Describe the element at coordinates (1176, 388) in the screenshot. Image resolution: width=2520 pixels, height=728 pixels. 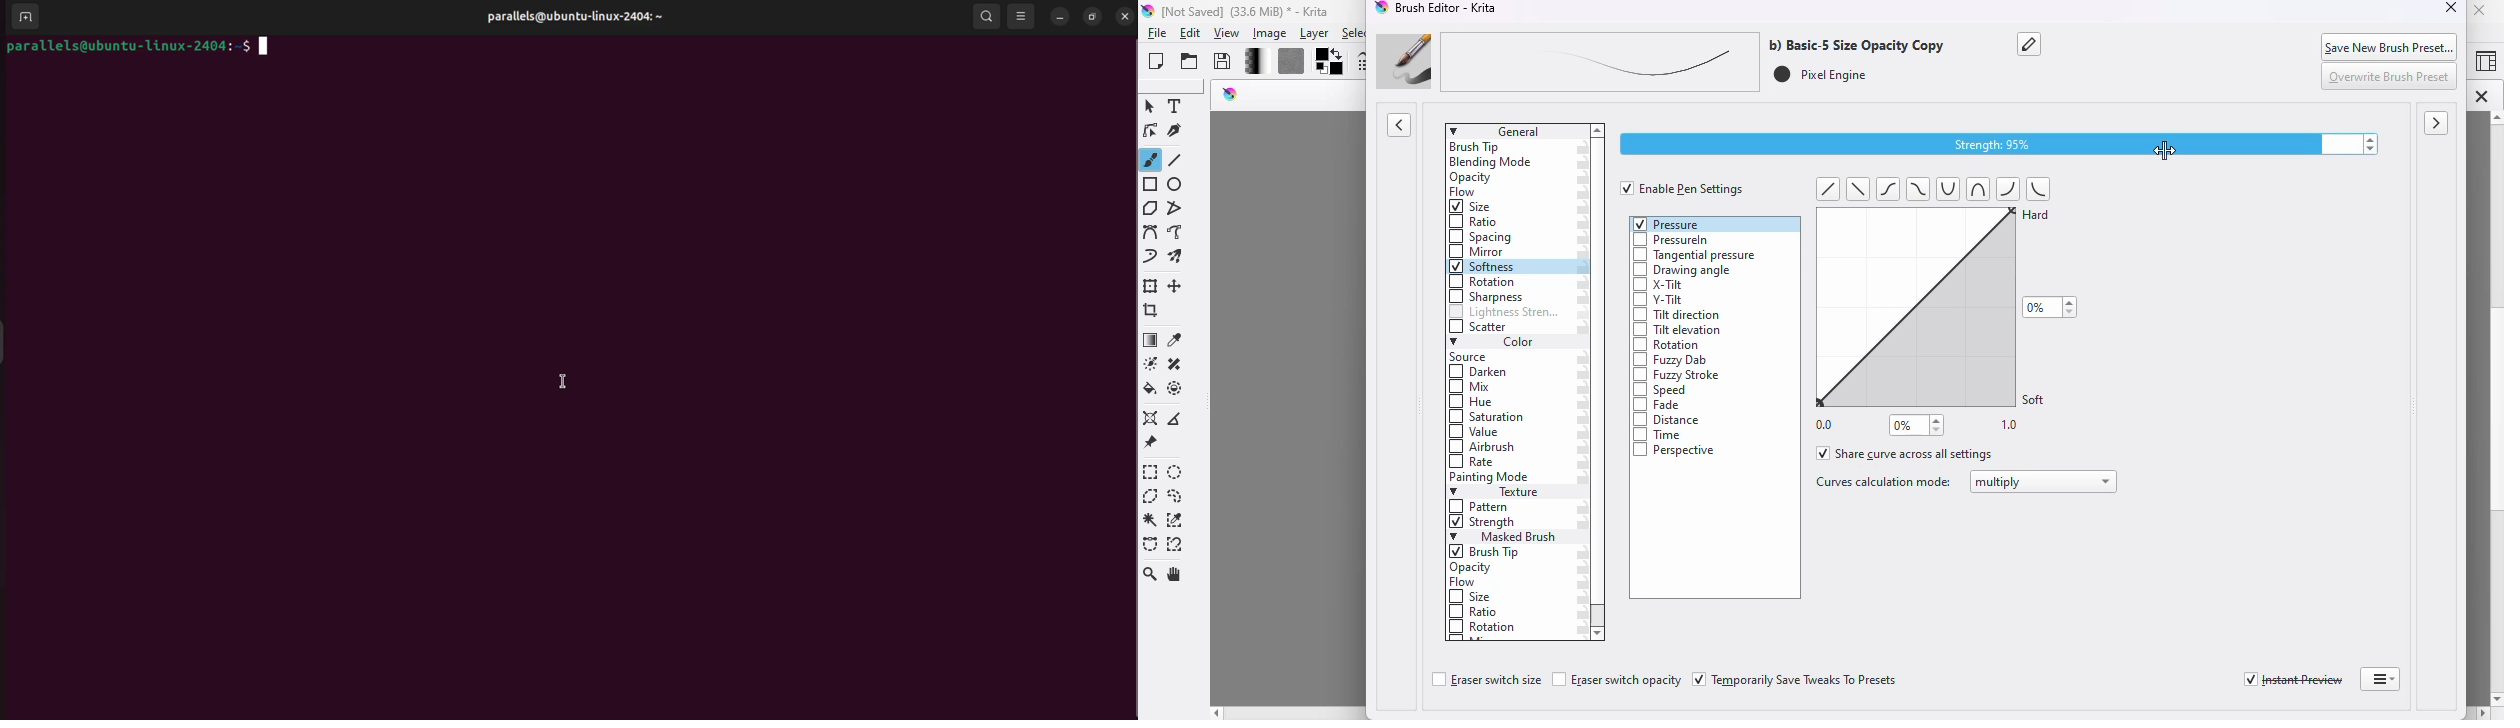
I see `enclose and fill tool` at that location.